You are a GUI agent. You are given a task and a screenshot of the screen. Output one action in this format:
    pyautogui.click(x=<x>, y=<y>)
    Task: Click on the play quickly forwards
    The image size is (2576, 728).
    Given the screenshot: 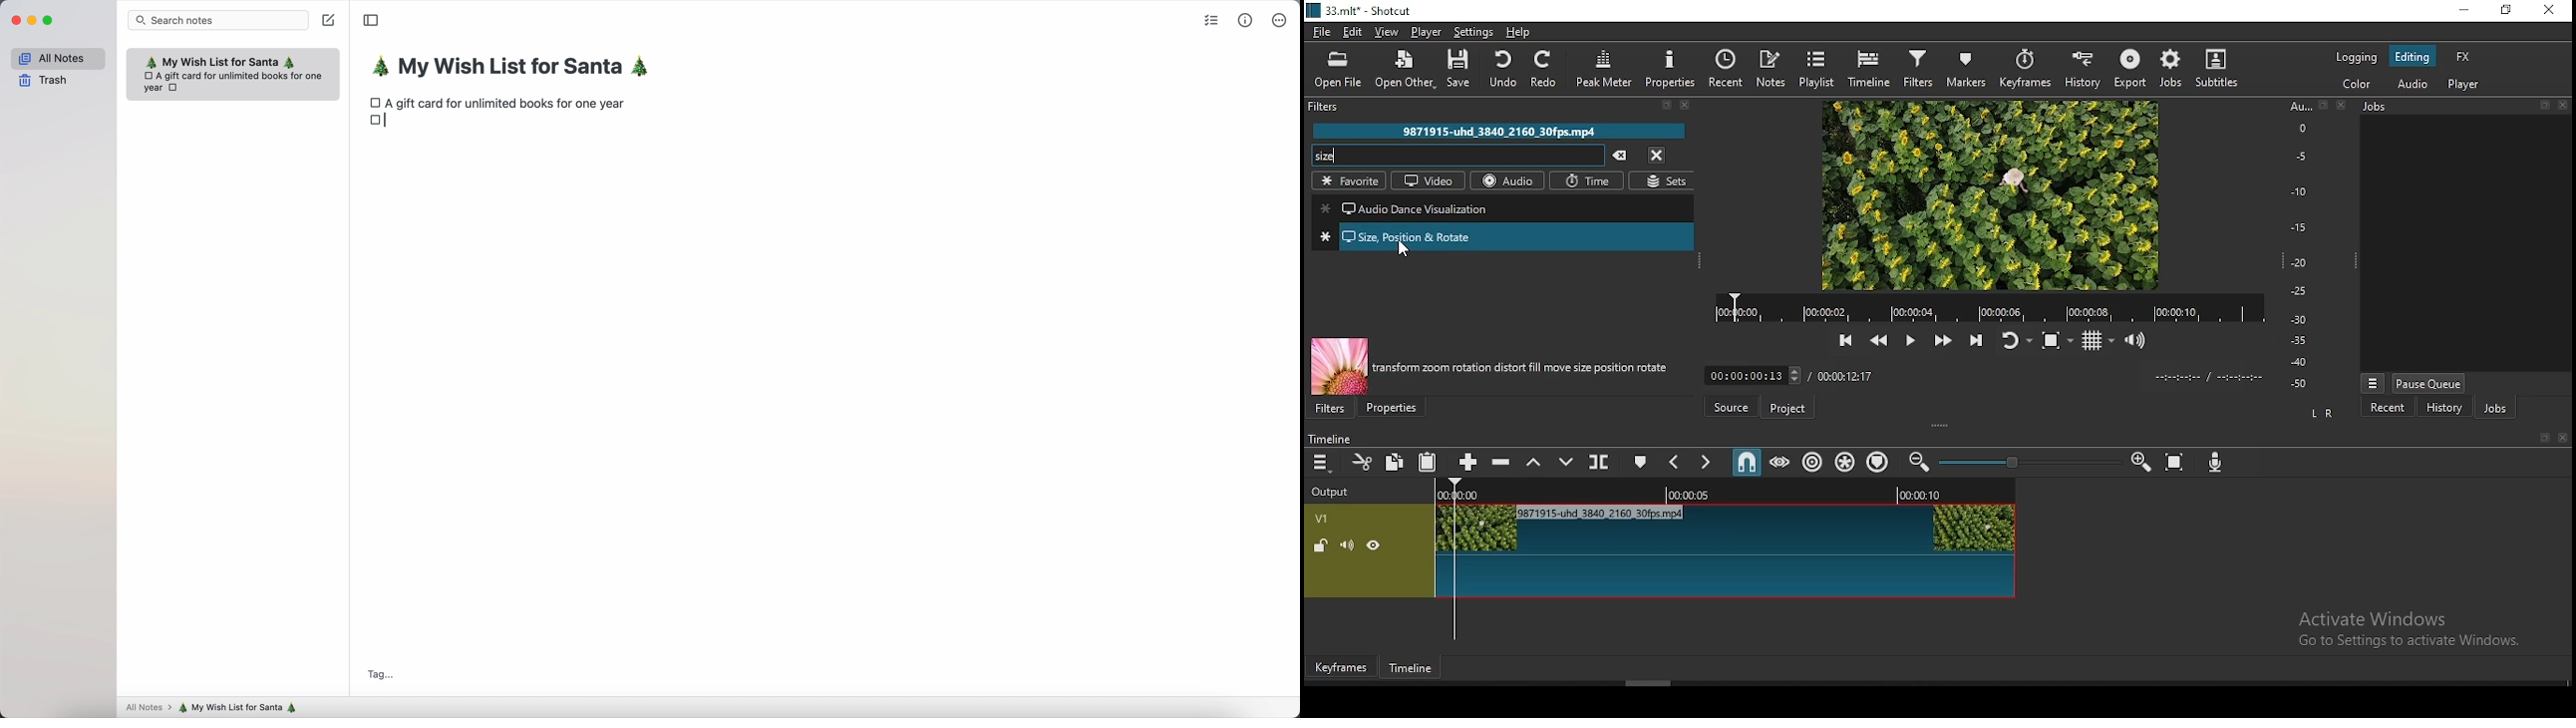 What is the action you would take?
    pyautogui.click(x=1944, y=339)
    